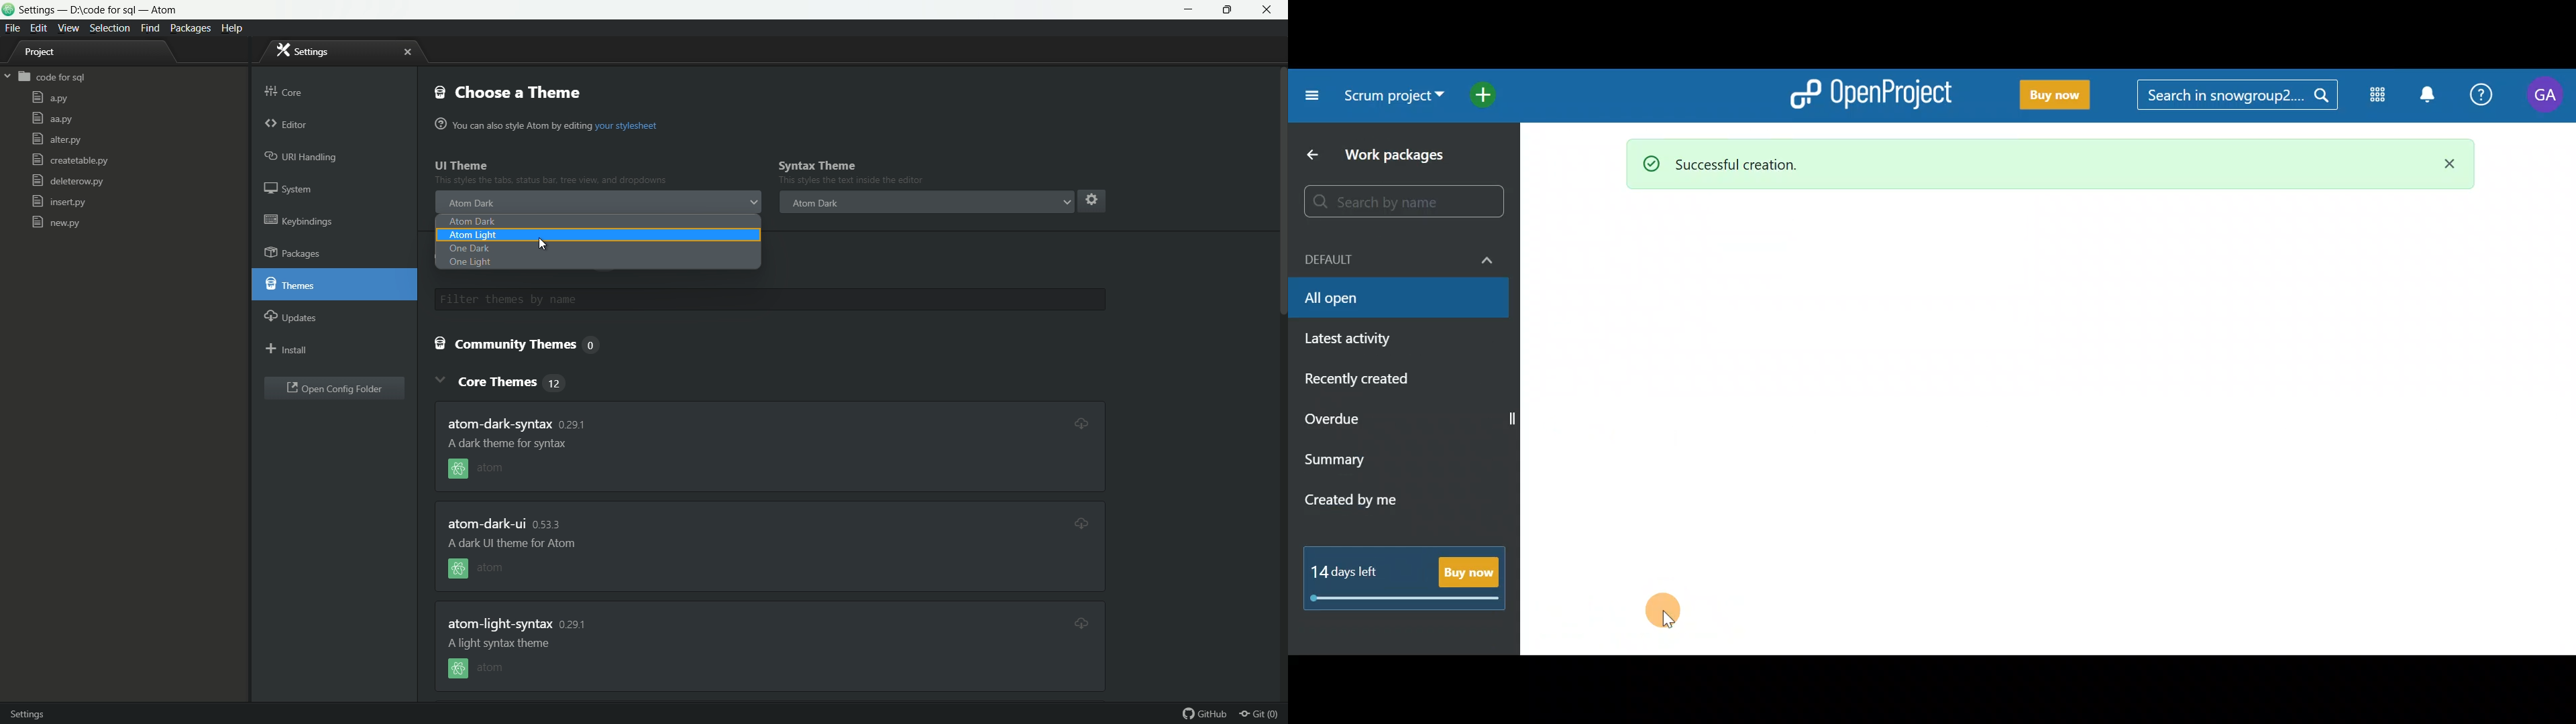 The image size is (2576, 728). What do you see at coordinates (507, 544) in the screenshot?
I see `a dark theme for syntax` at bounding box center [507, 544].